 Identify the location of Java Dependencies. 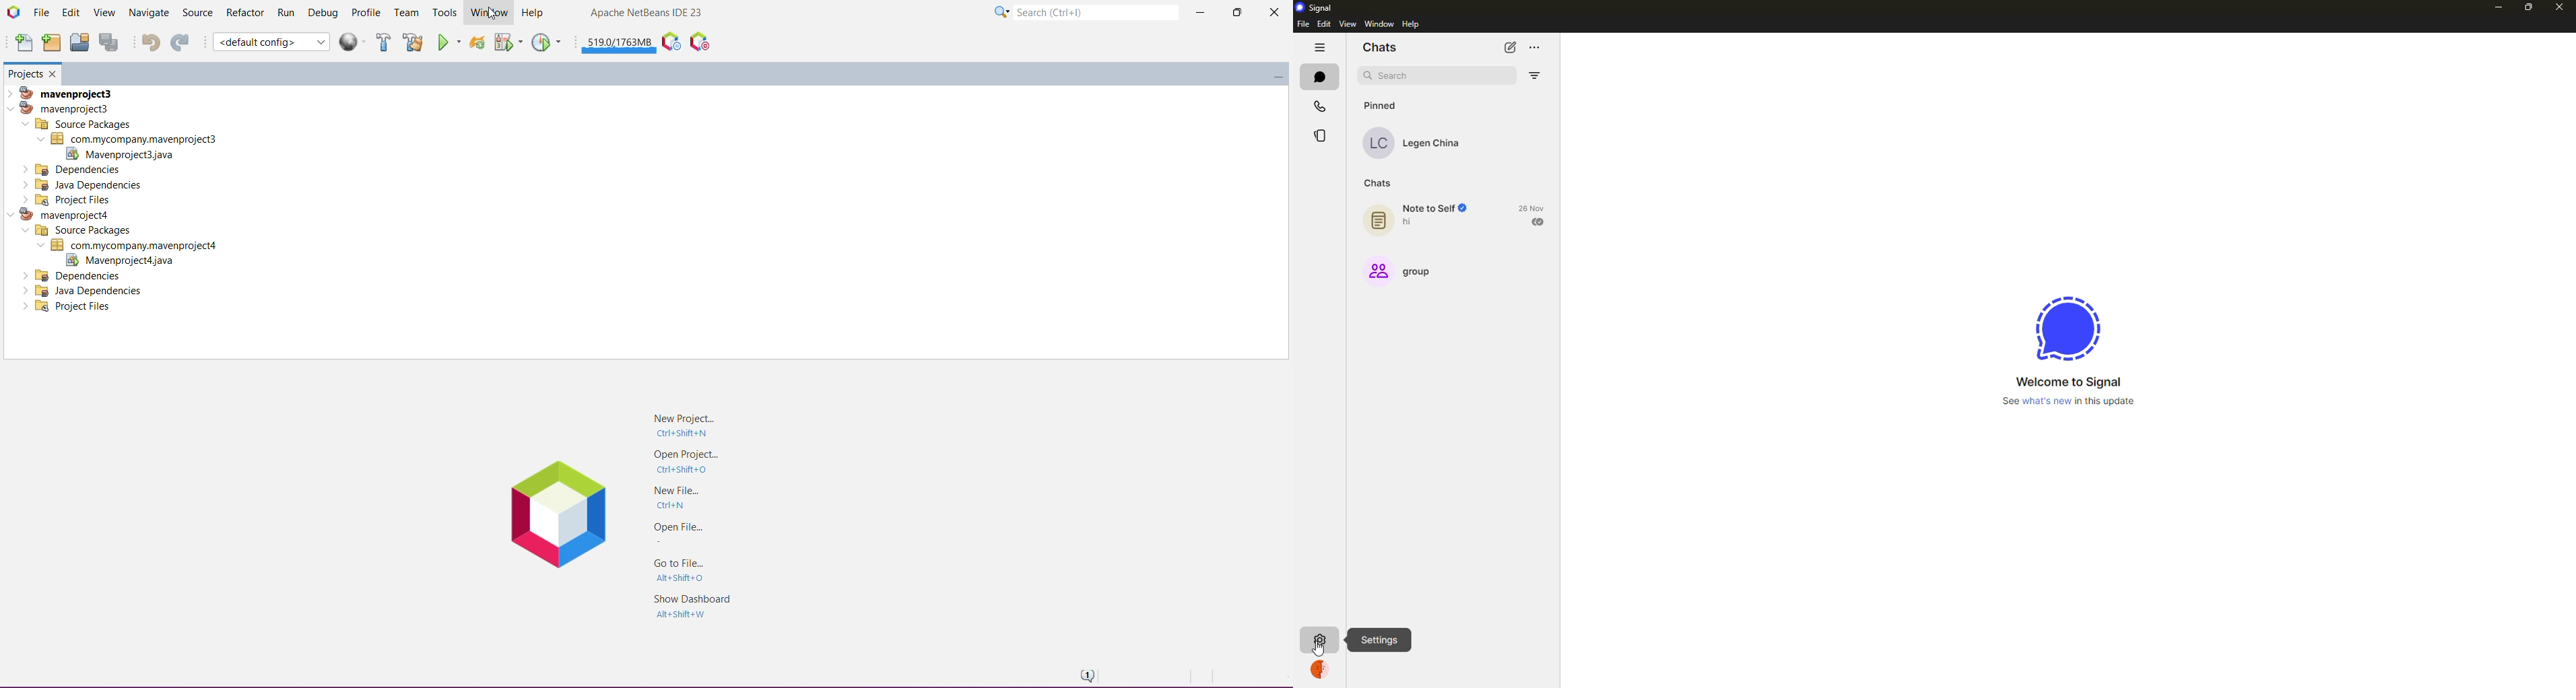
(84, 184).